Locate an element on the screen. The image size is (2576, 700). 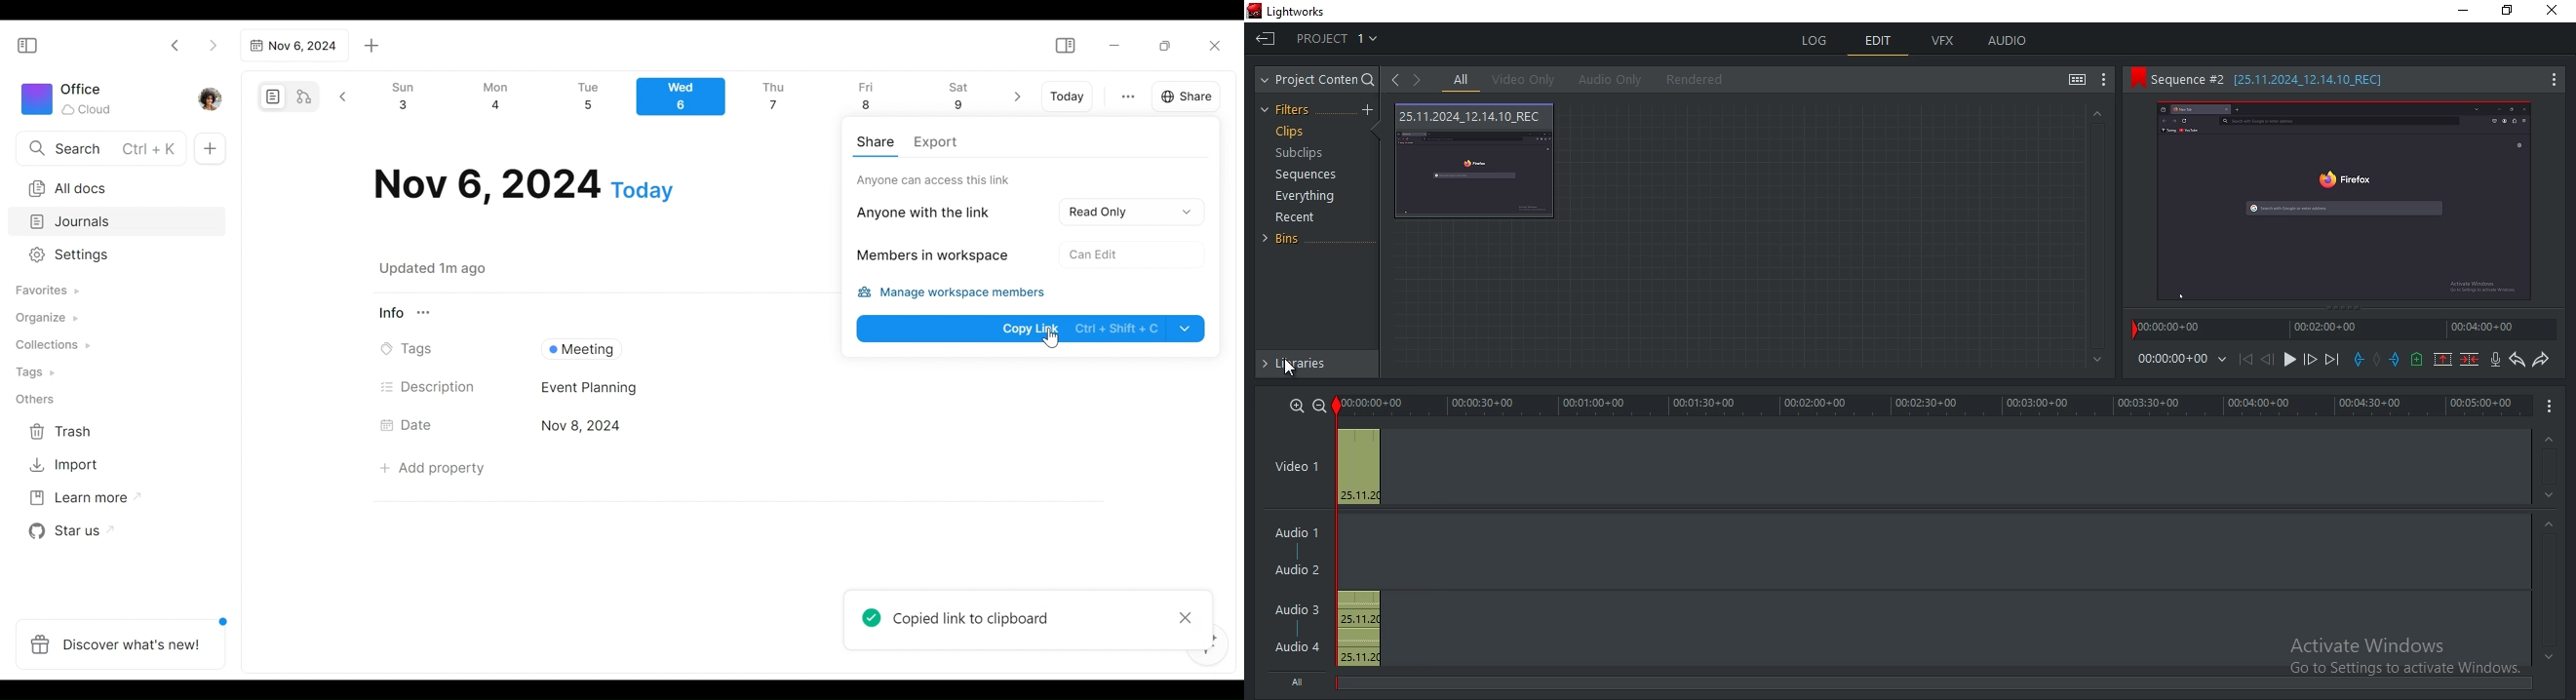
 is located at coordinates (2078, 80).